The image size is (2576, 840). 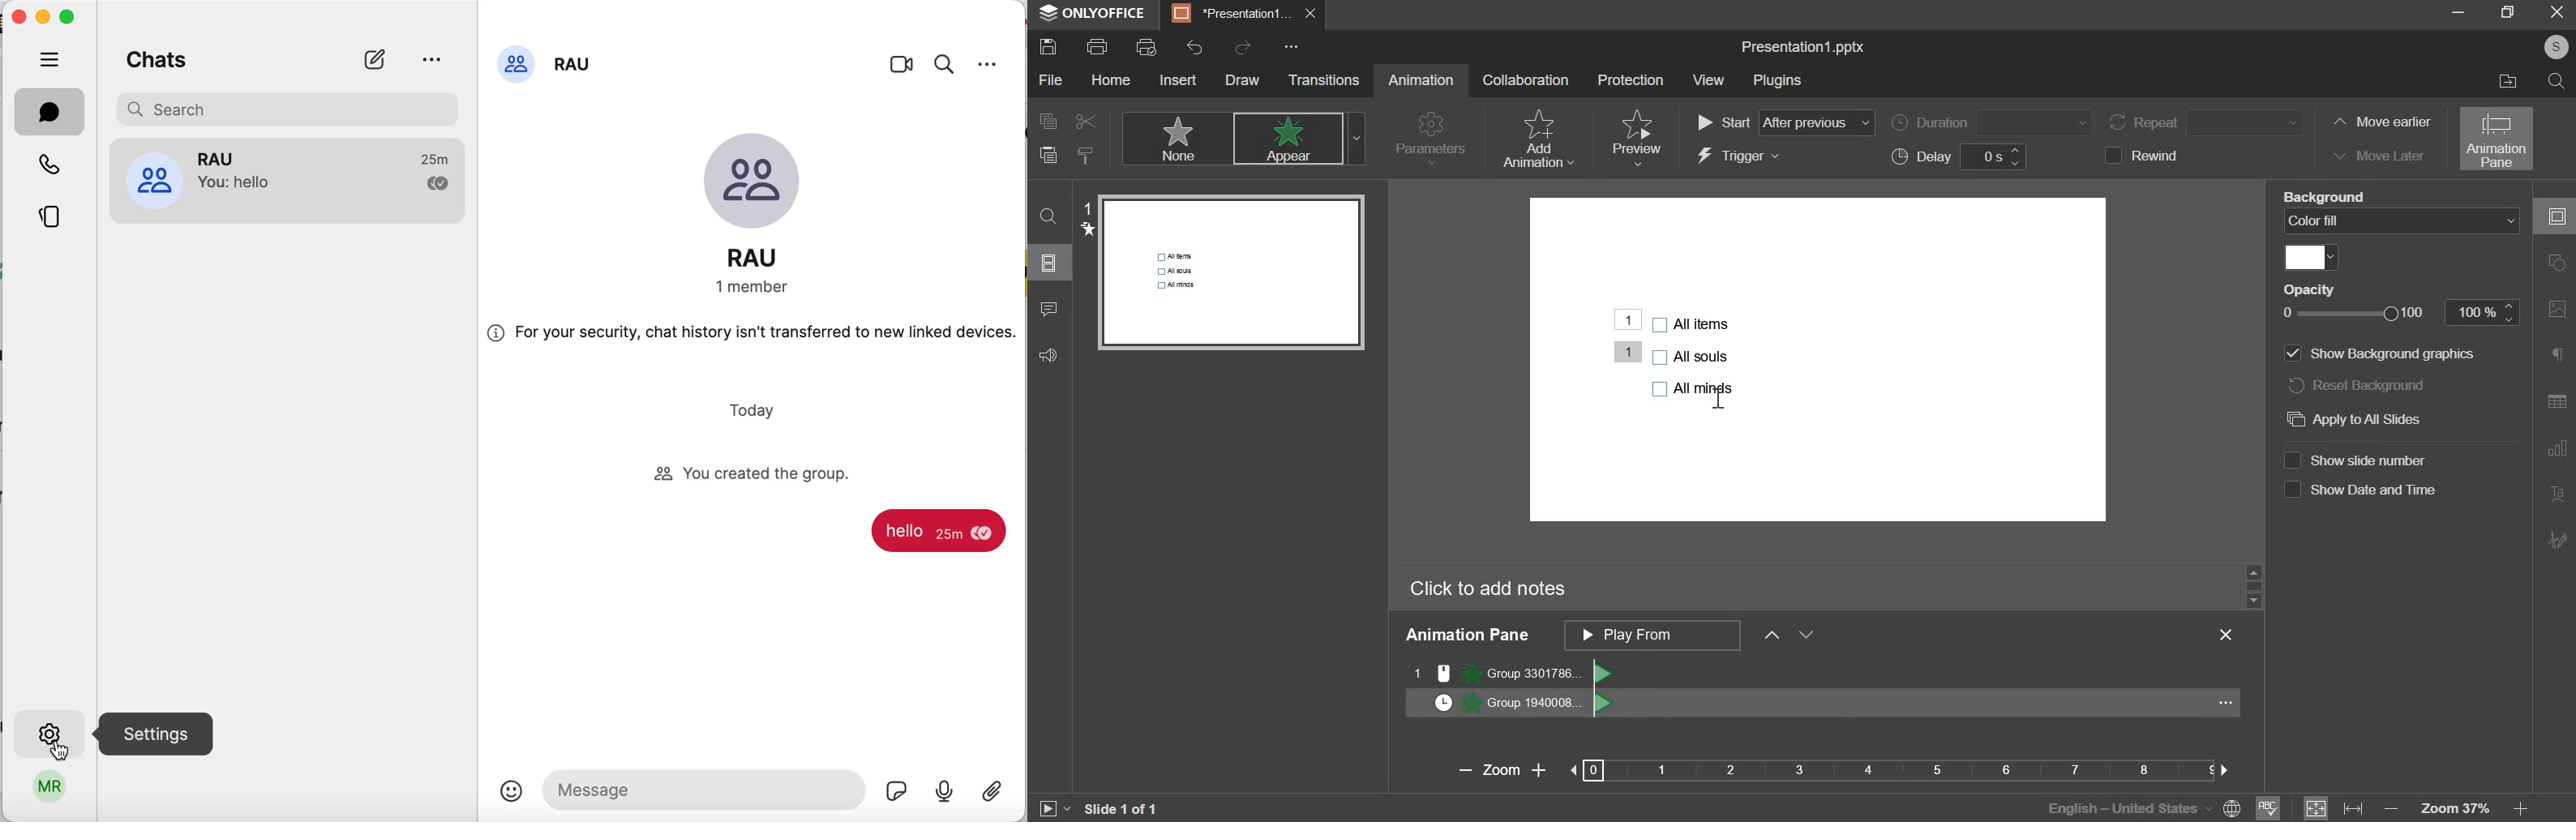 I want to click on appear, so click(x=1298, y=139).